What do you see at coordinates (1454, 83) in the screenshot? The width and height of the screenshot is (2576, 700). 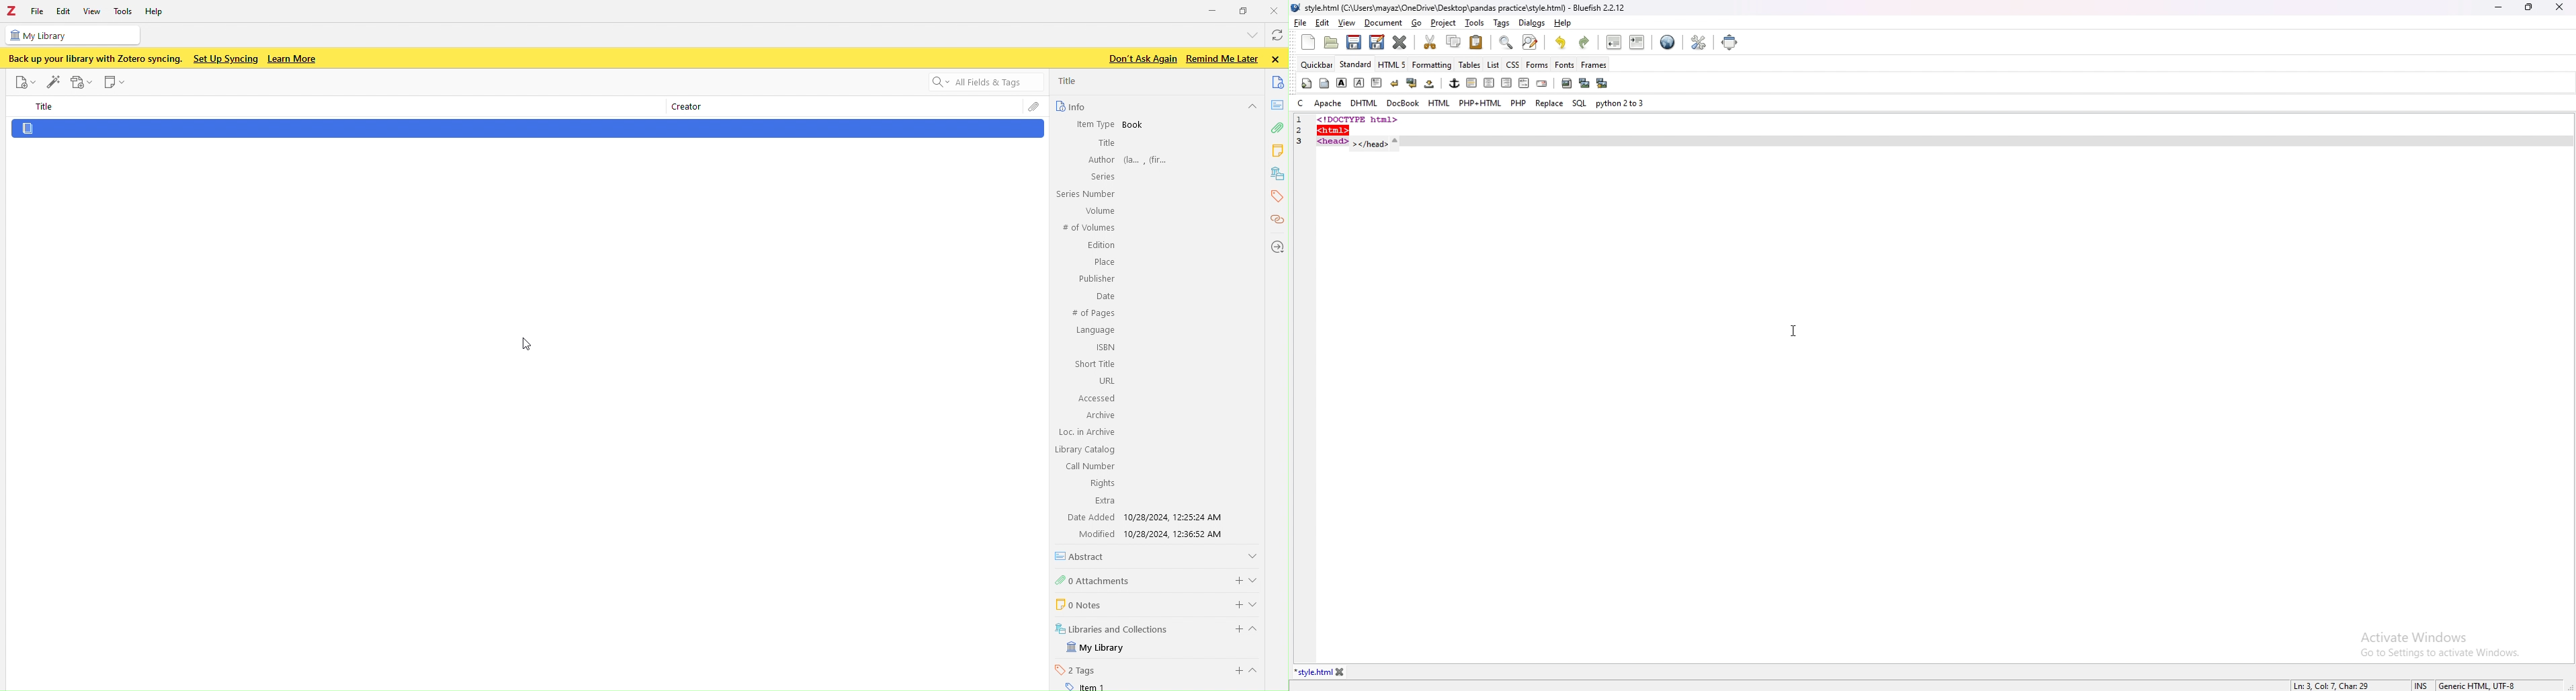 I see `anchor` at bounding box center [1454, 83].